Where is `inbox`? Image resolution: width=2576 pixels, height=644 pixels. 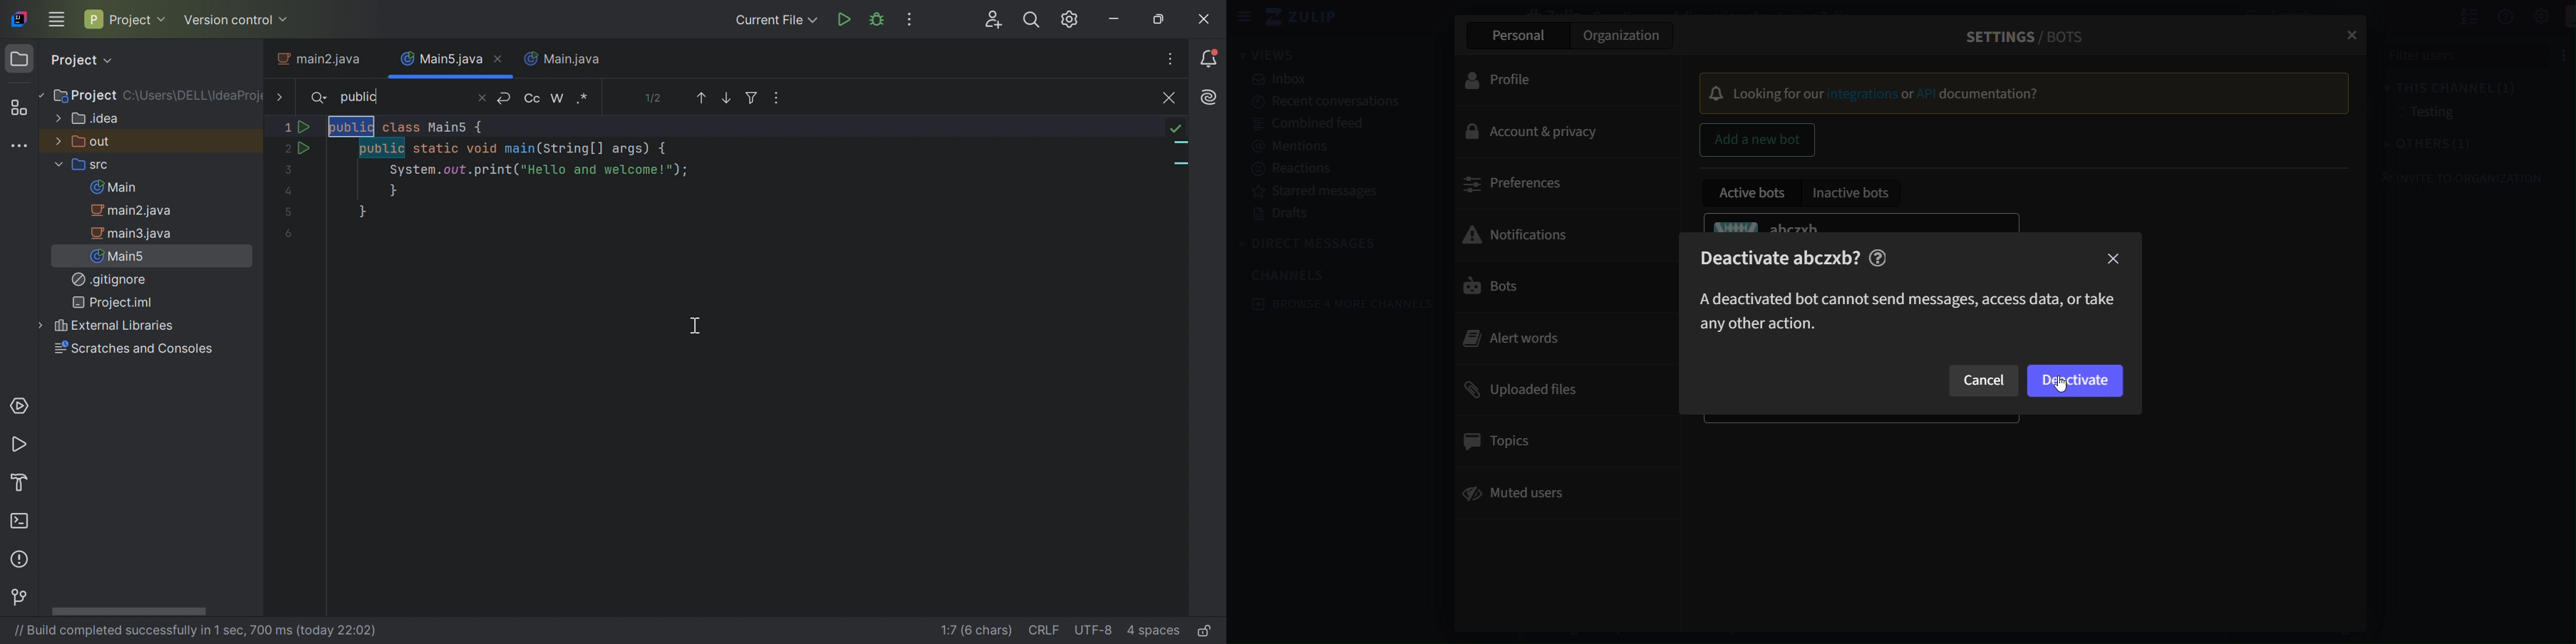 inbox is located at coordinates (1282, 78).